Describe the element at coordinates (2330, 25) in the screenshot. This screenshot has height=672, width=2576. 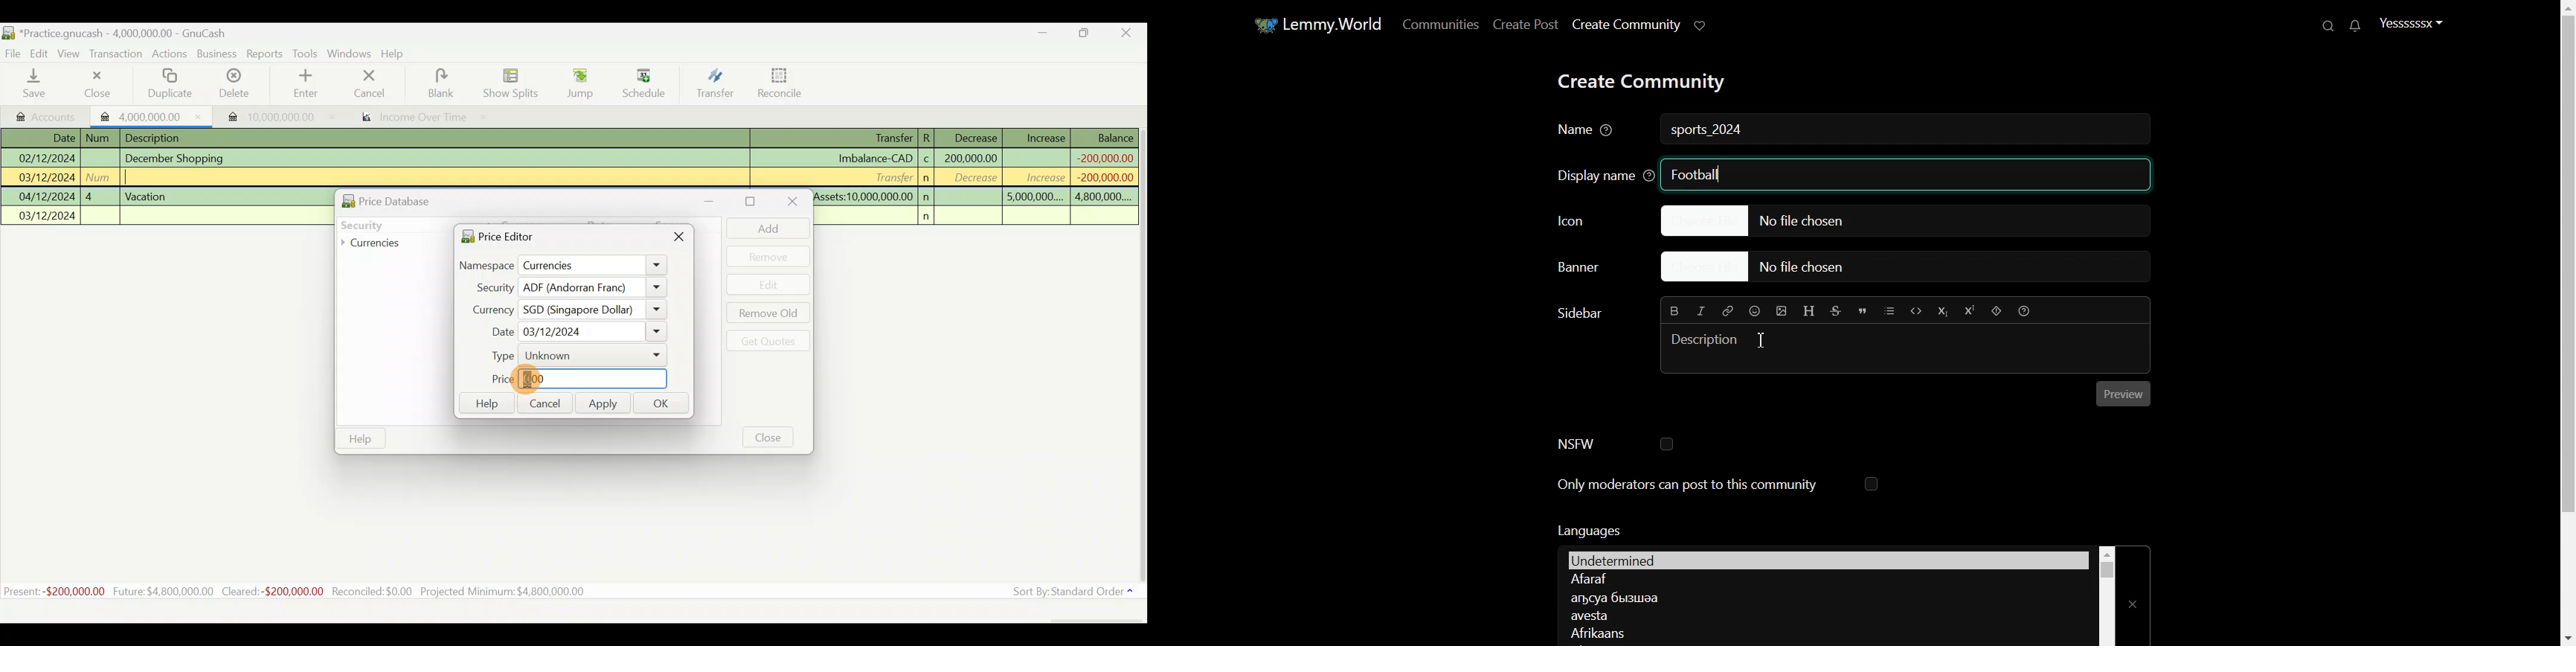
I see `Search` at that location.